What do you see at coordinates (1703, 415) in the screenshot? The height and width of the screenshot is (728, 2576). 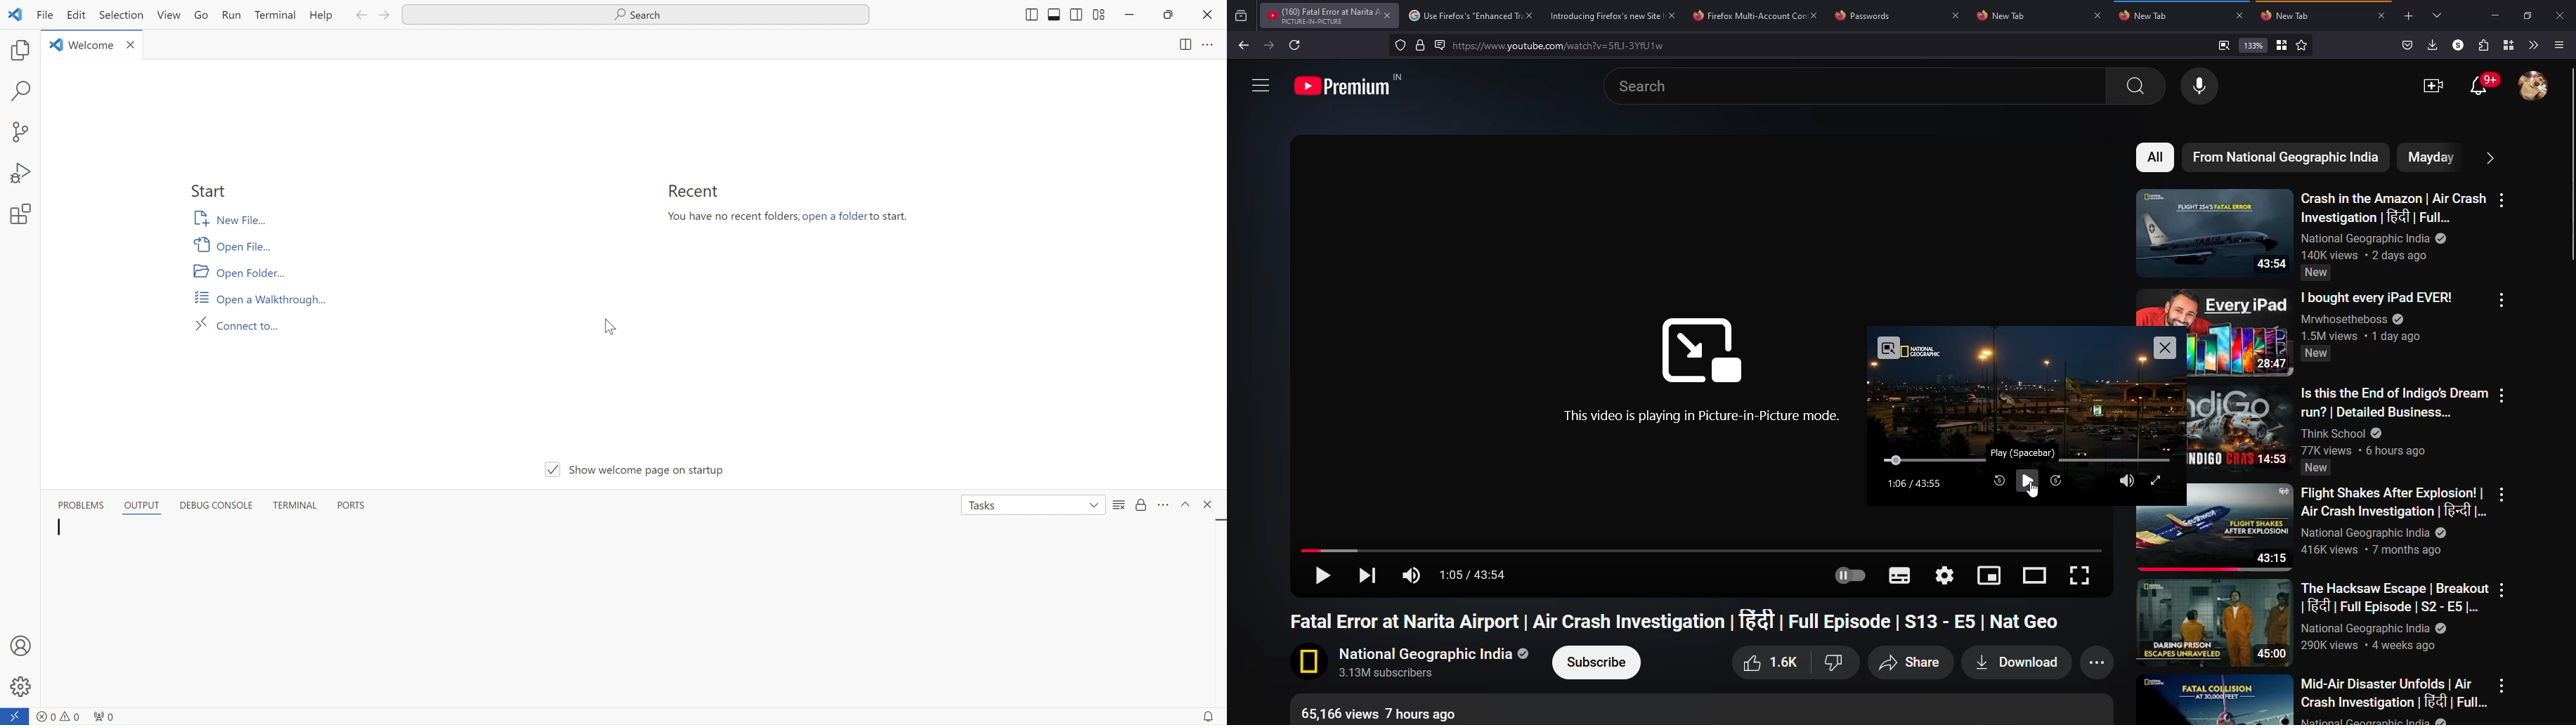 I see `video playing in picture-in-picture mode` at bounding box center [1703, 415].